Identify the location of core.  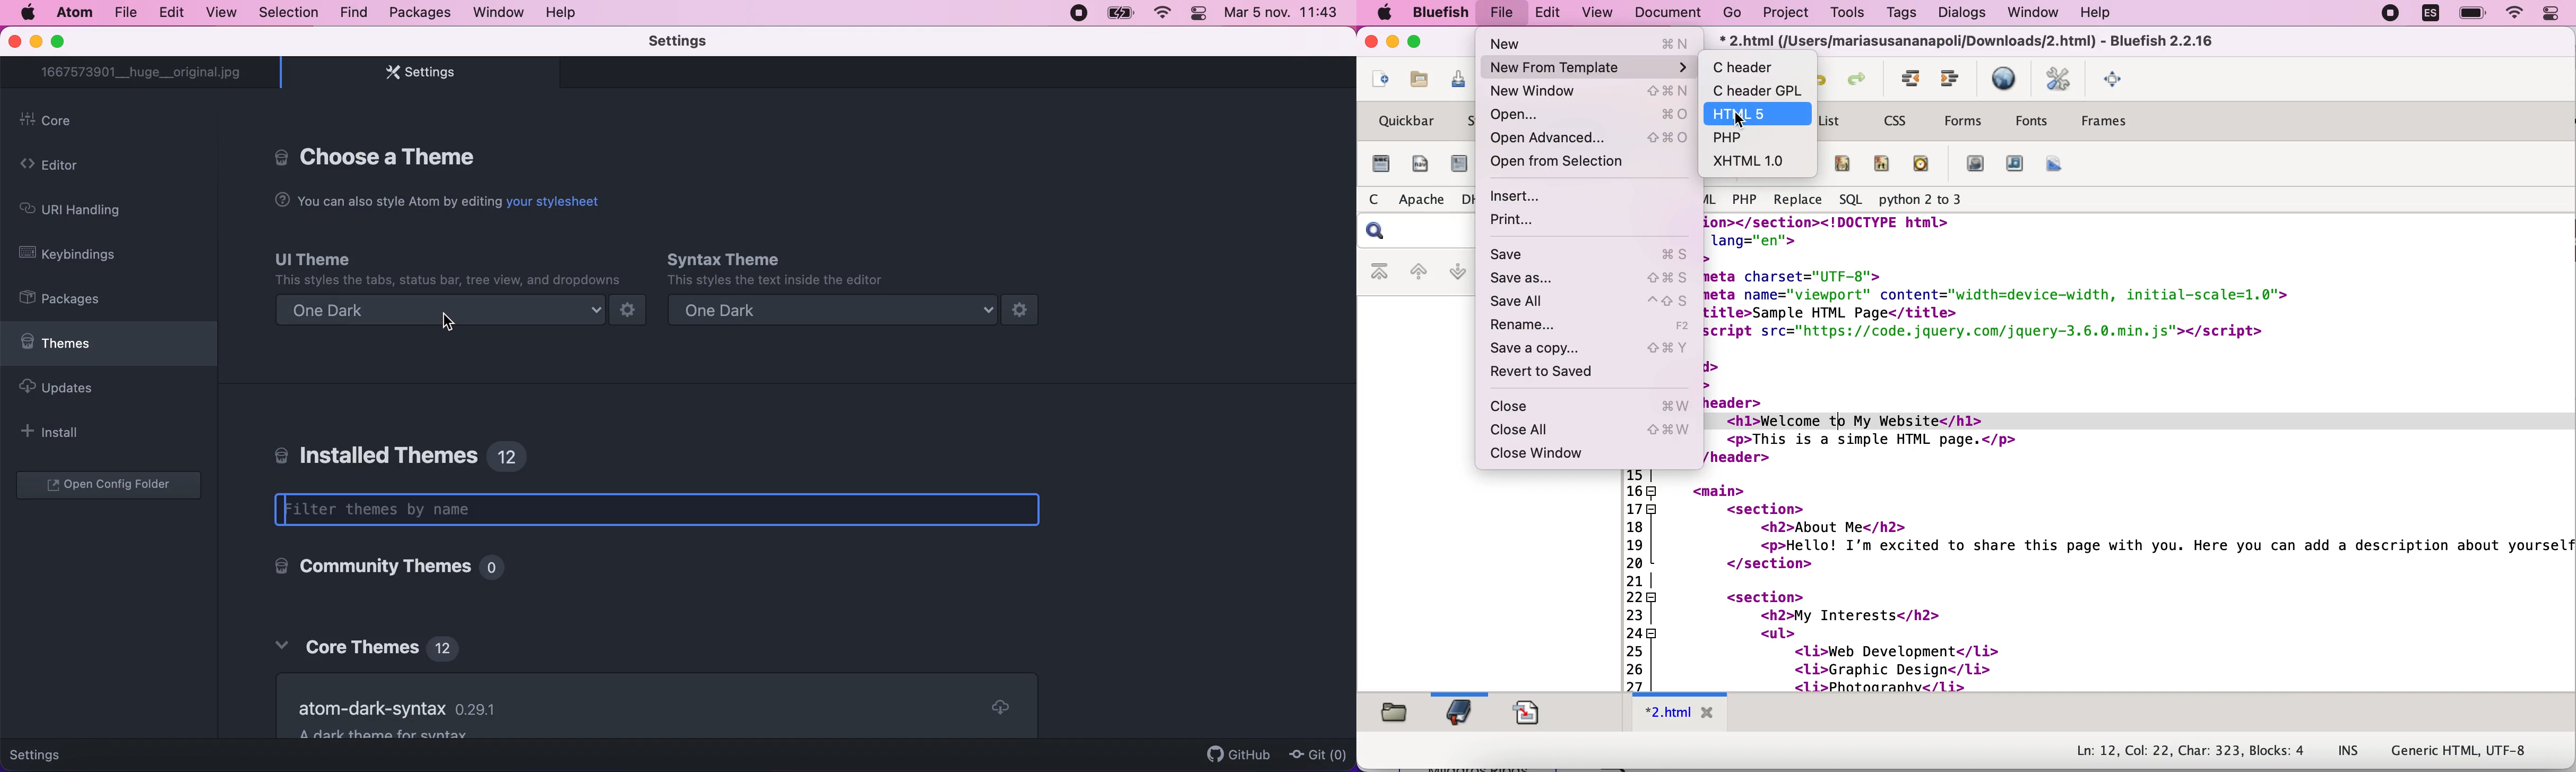
(114, 122).